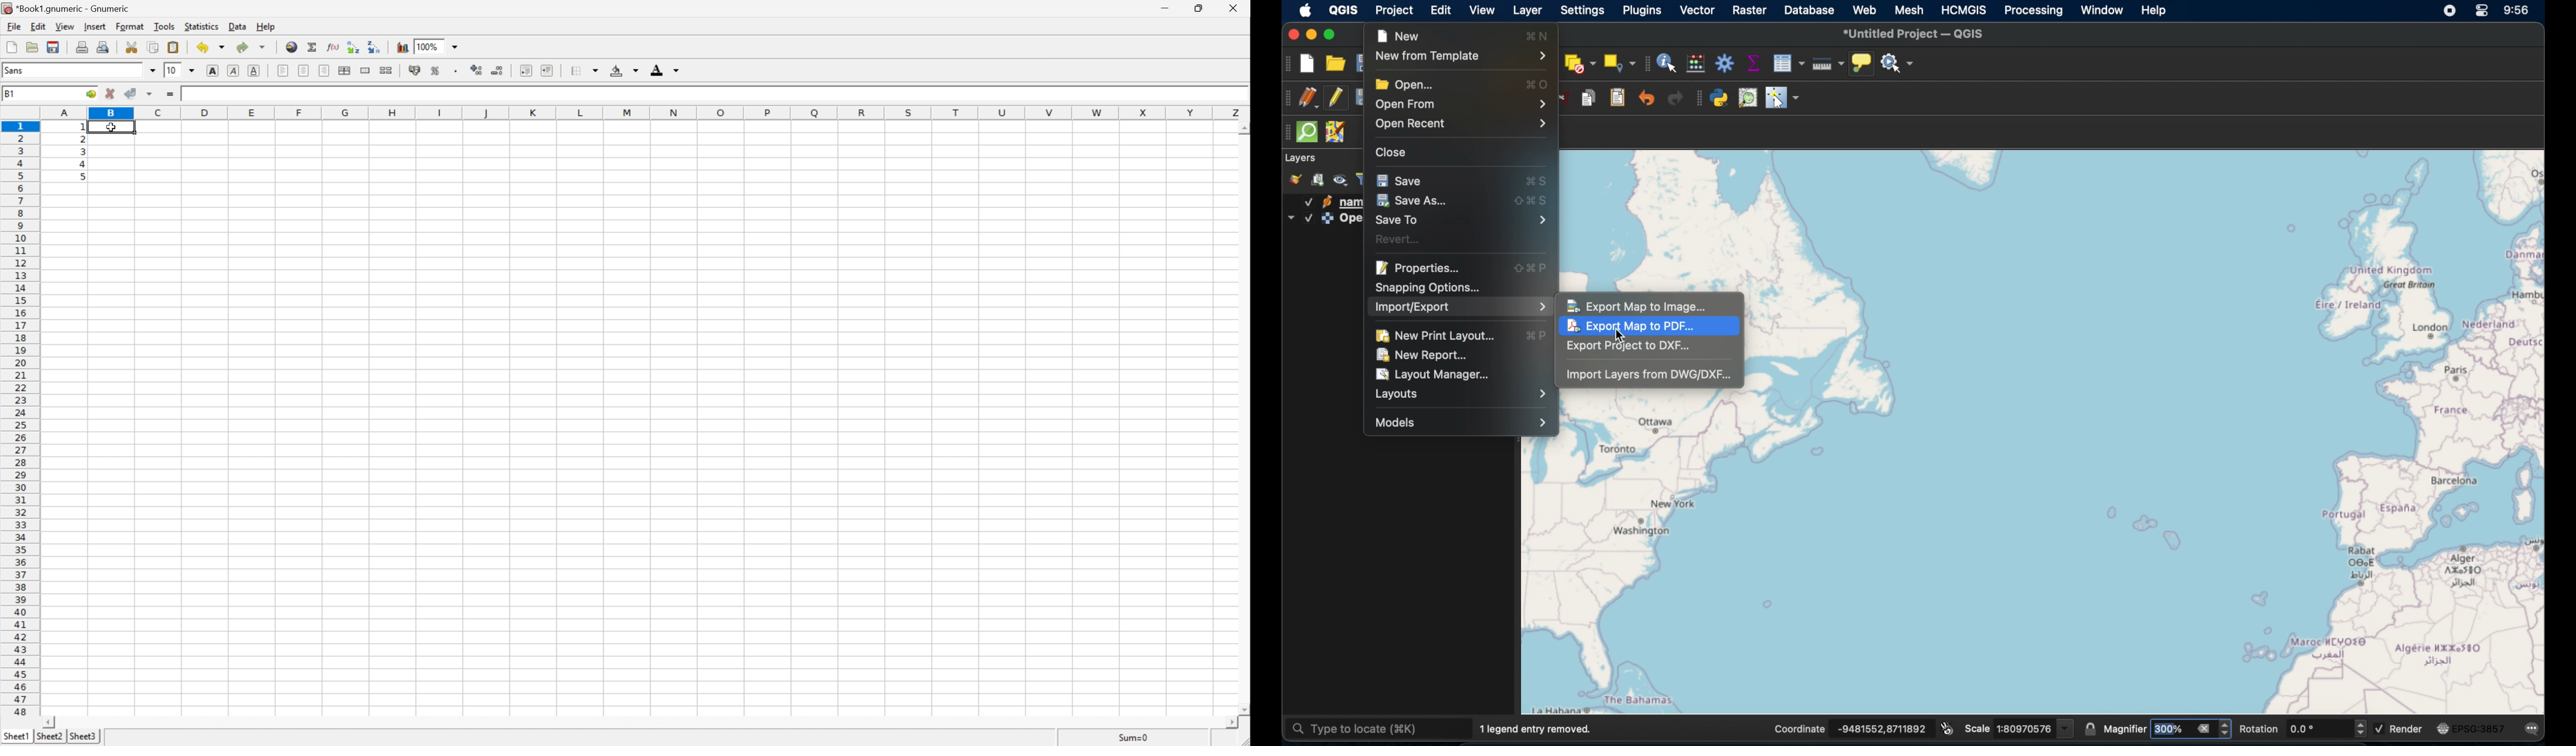 The height and width of the screenshot is (756, 2576). Describe the element at coordinates (1397, 35) in the screenshot. I see `new` at that location.